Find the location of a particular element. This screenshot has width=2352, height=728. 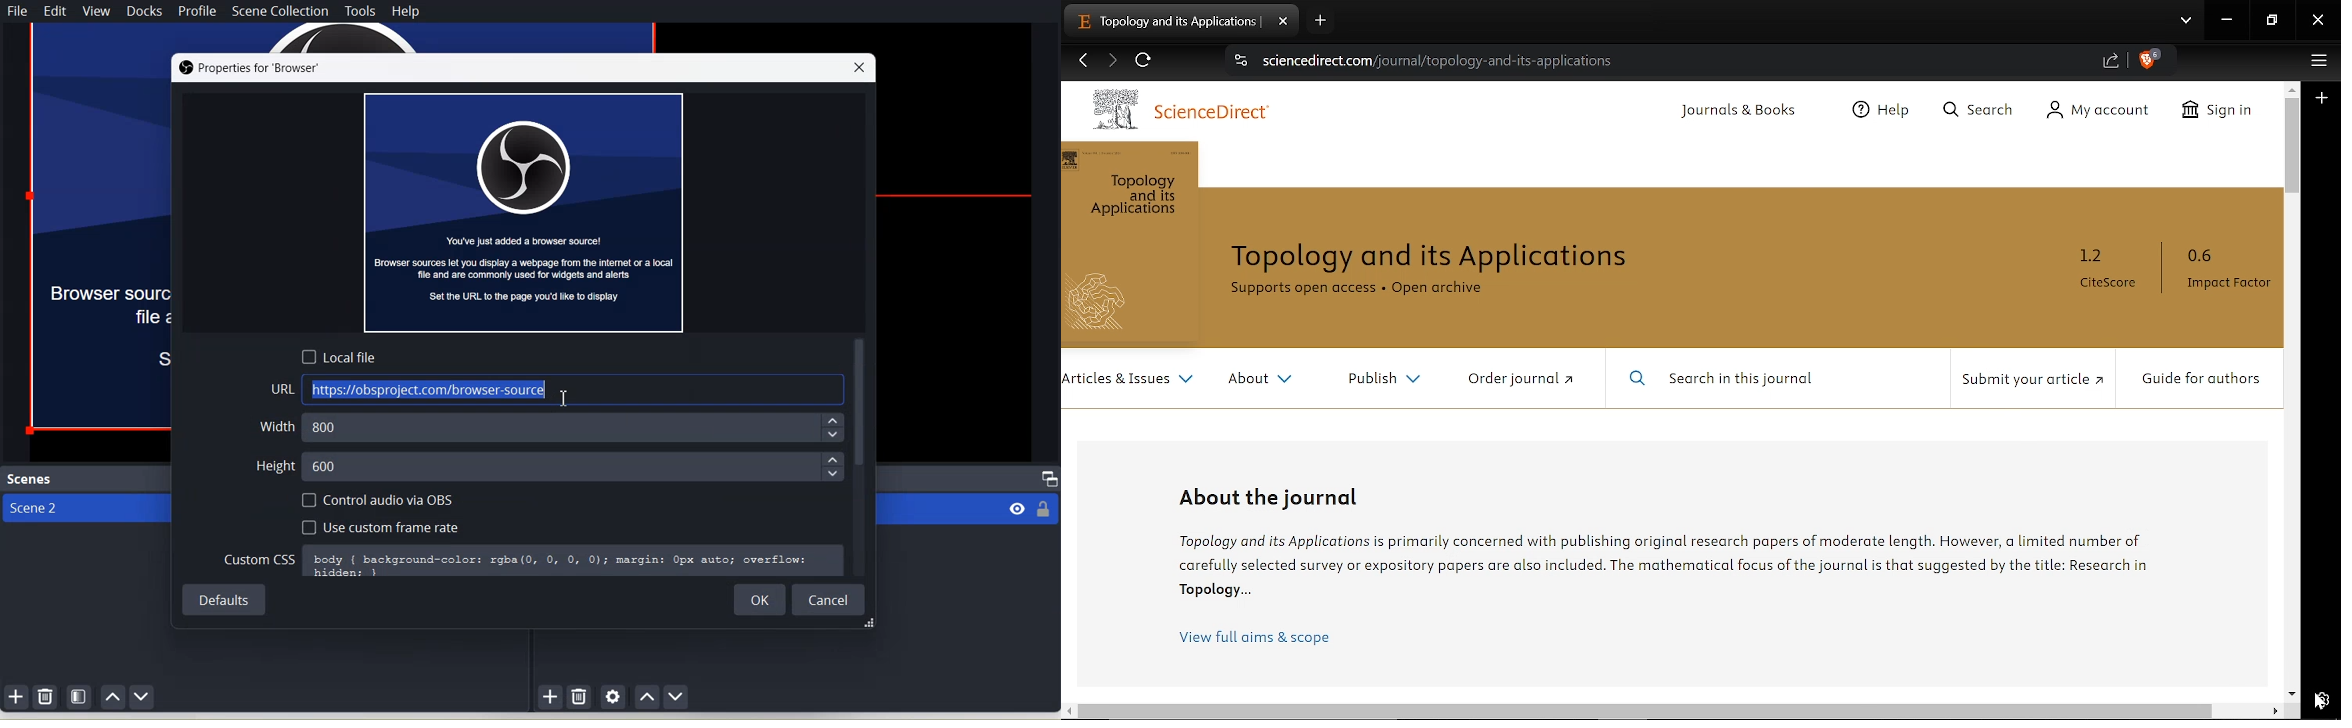

View site information is located at coordinates (1239, 62).